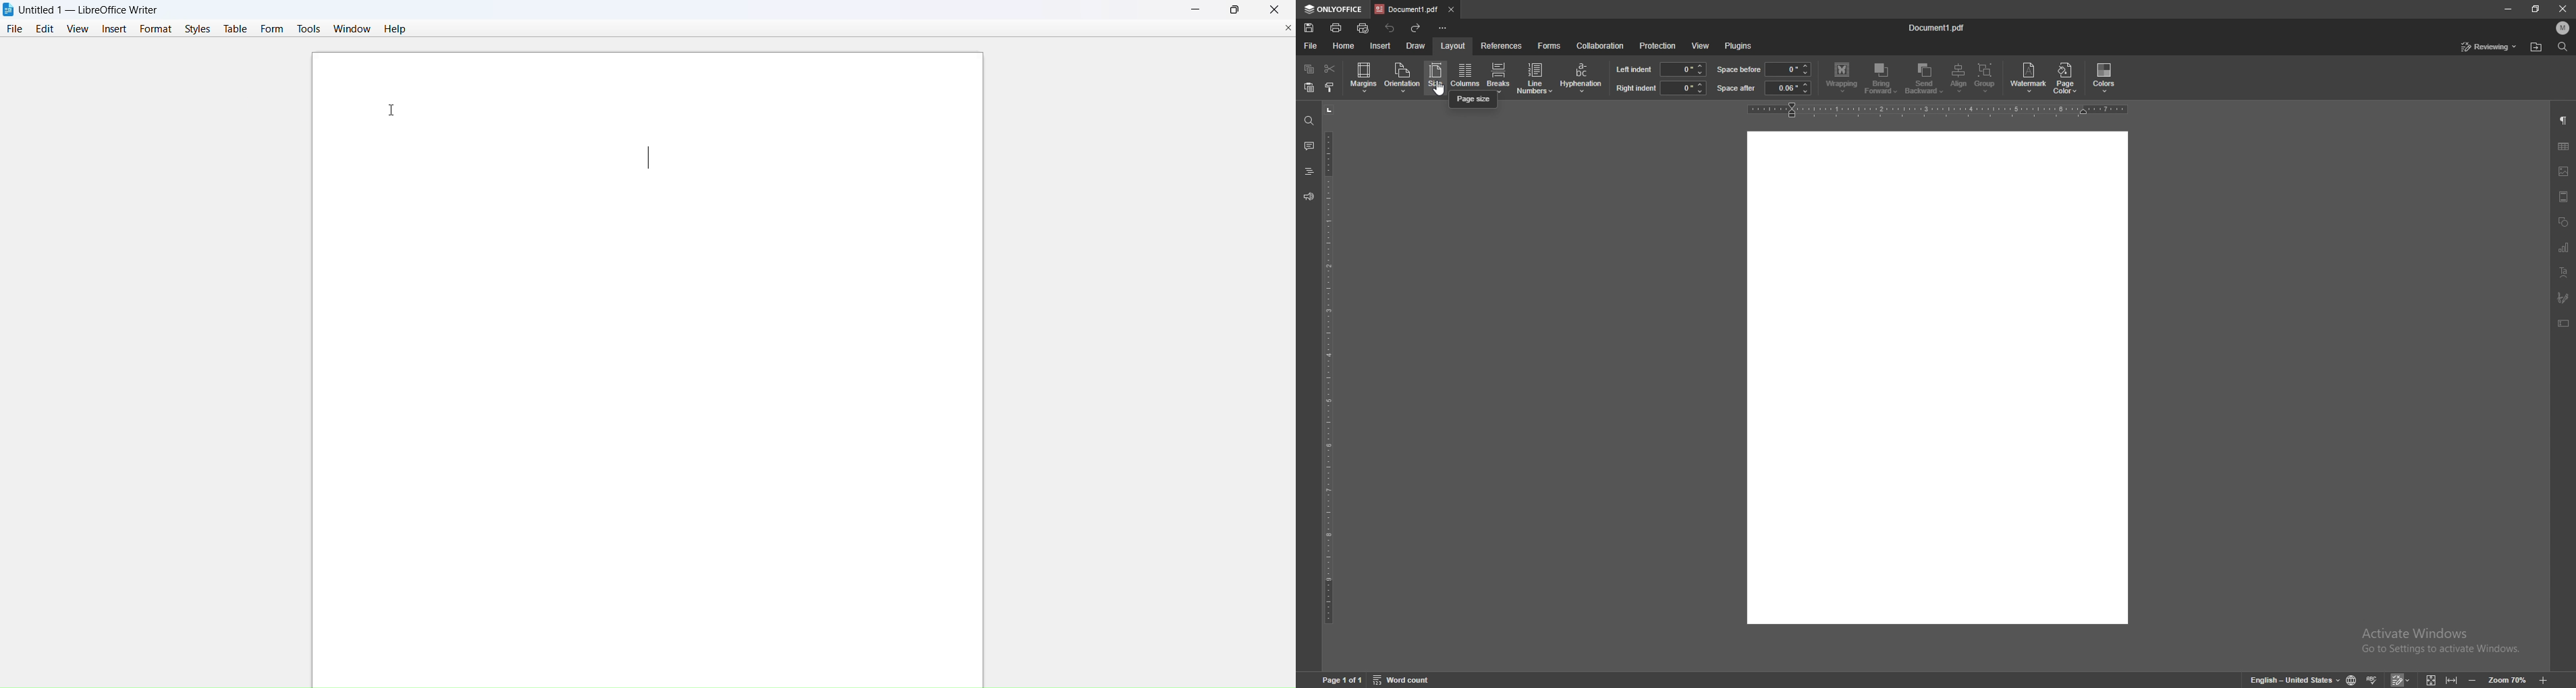 This screenshot has height=700, width=2576. Describe the element at coordinates (1288, 28) in the screenshot. I see `close current document` at that location.